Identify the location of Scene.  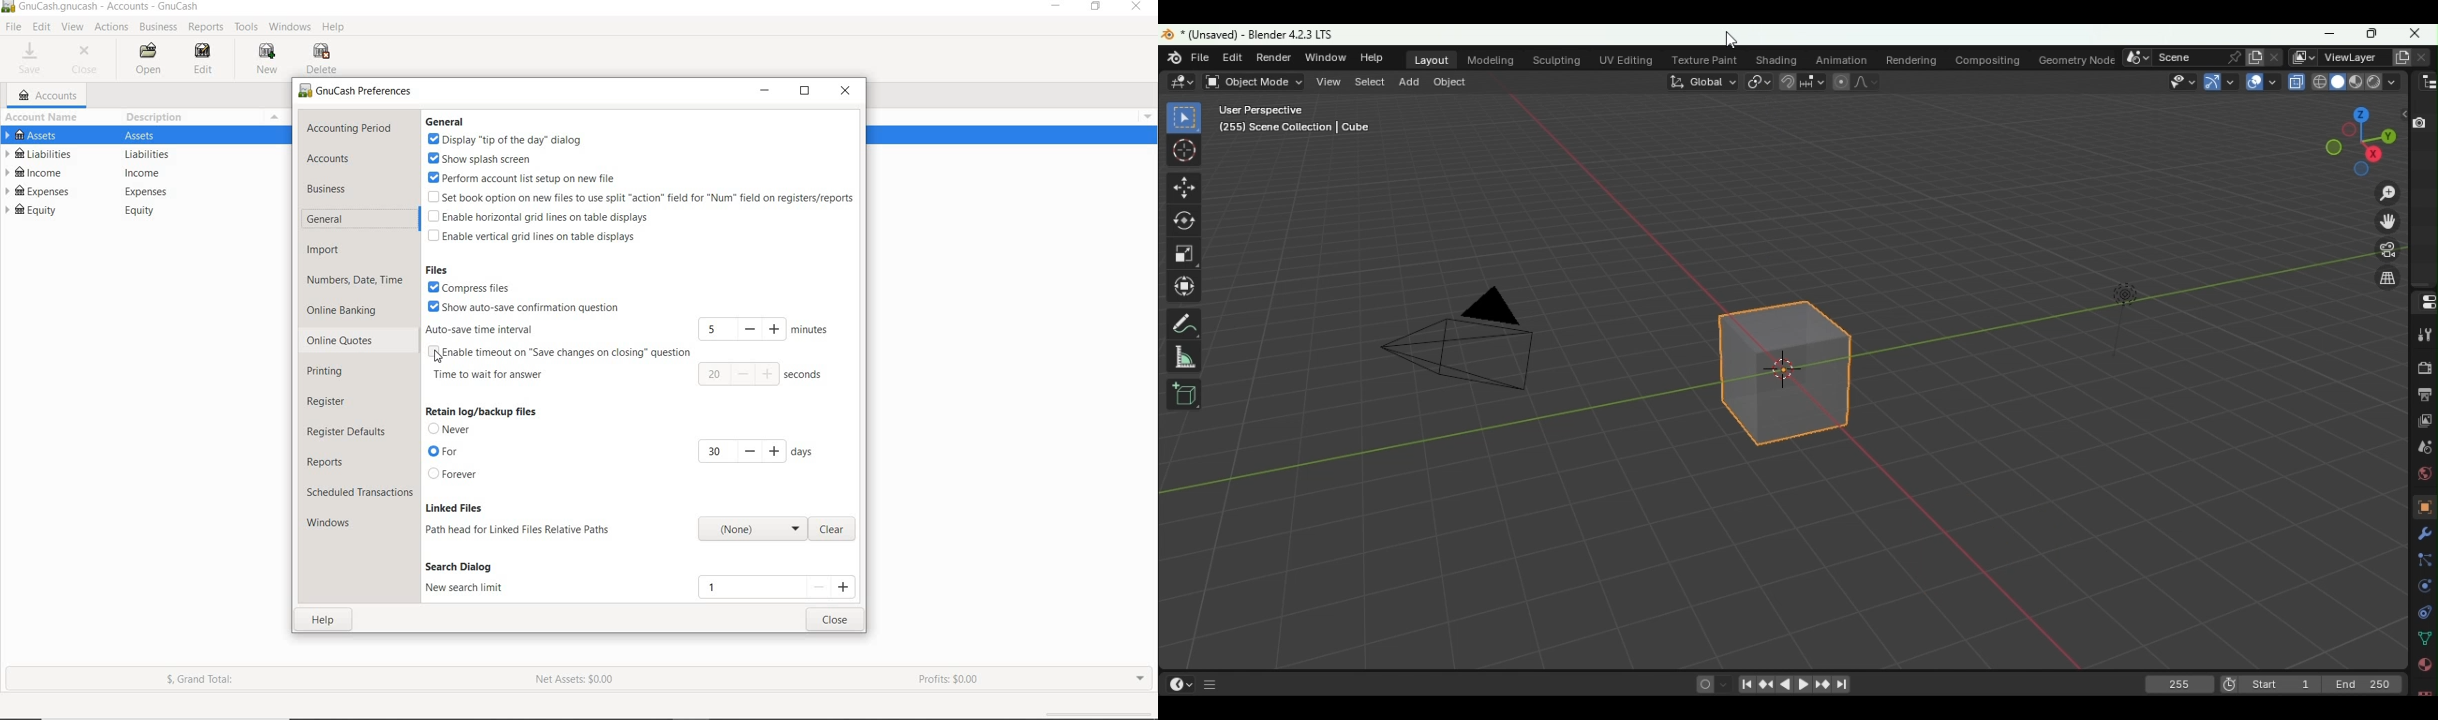
(2423, 447).